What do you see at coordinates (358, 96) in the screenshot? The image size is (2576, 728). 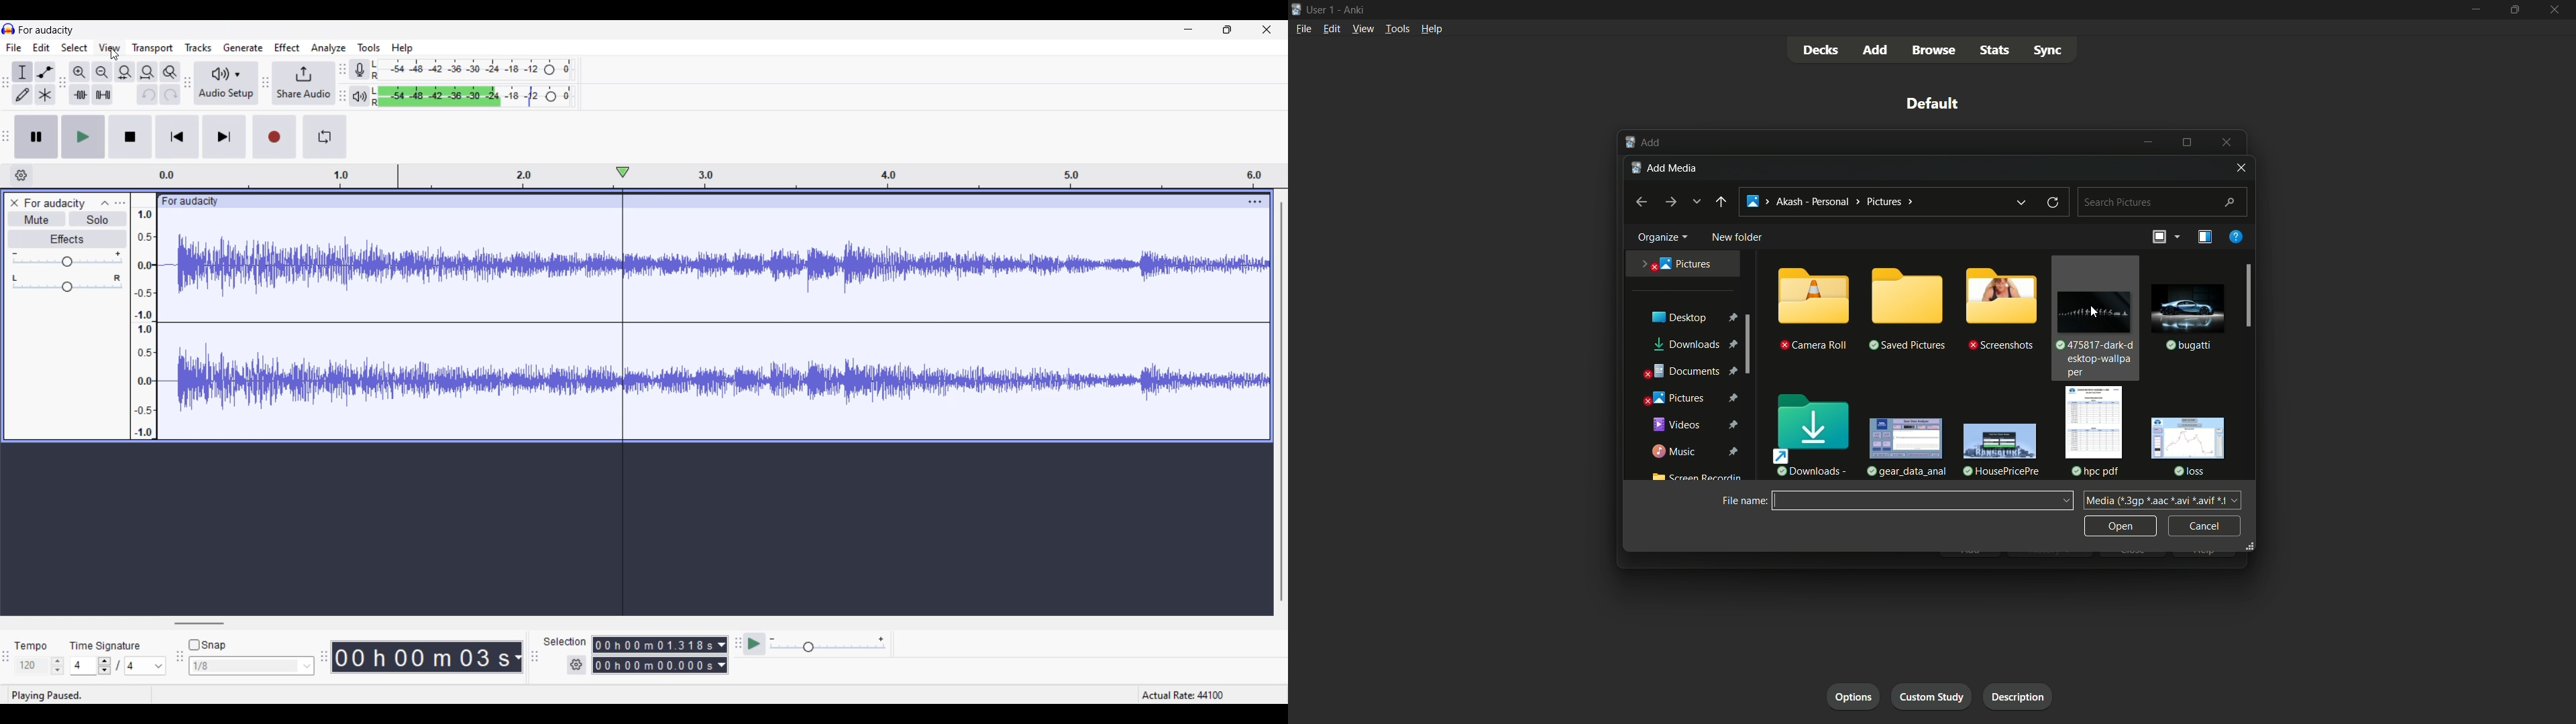 I see `Playback meter` at bounding box center [358, 96].